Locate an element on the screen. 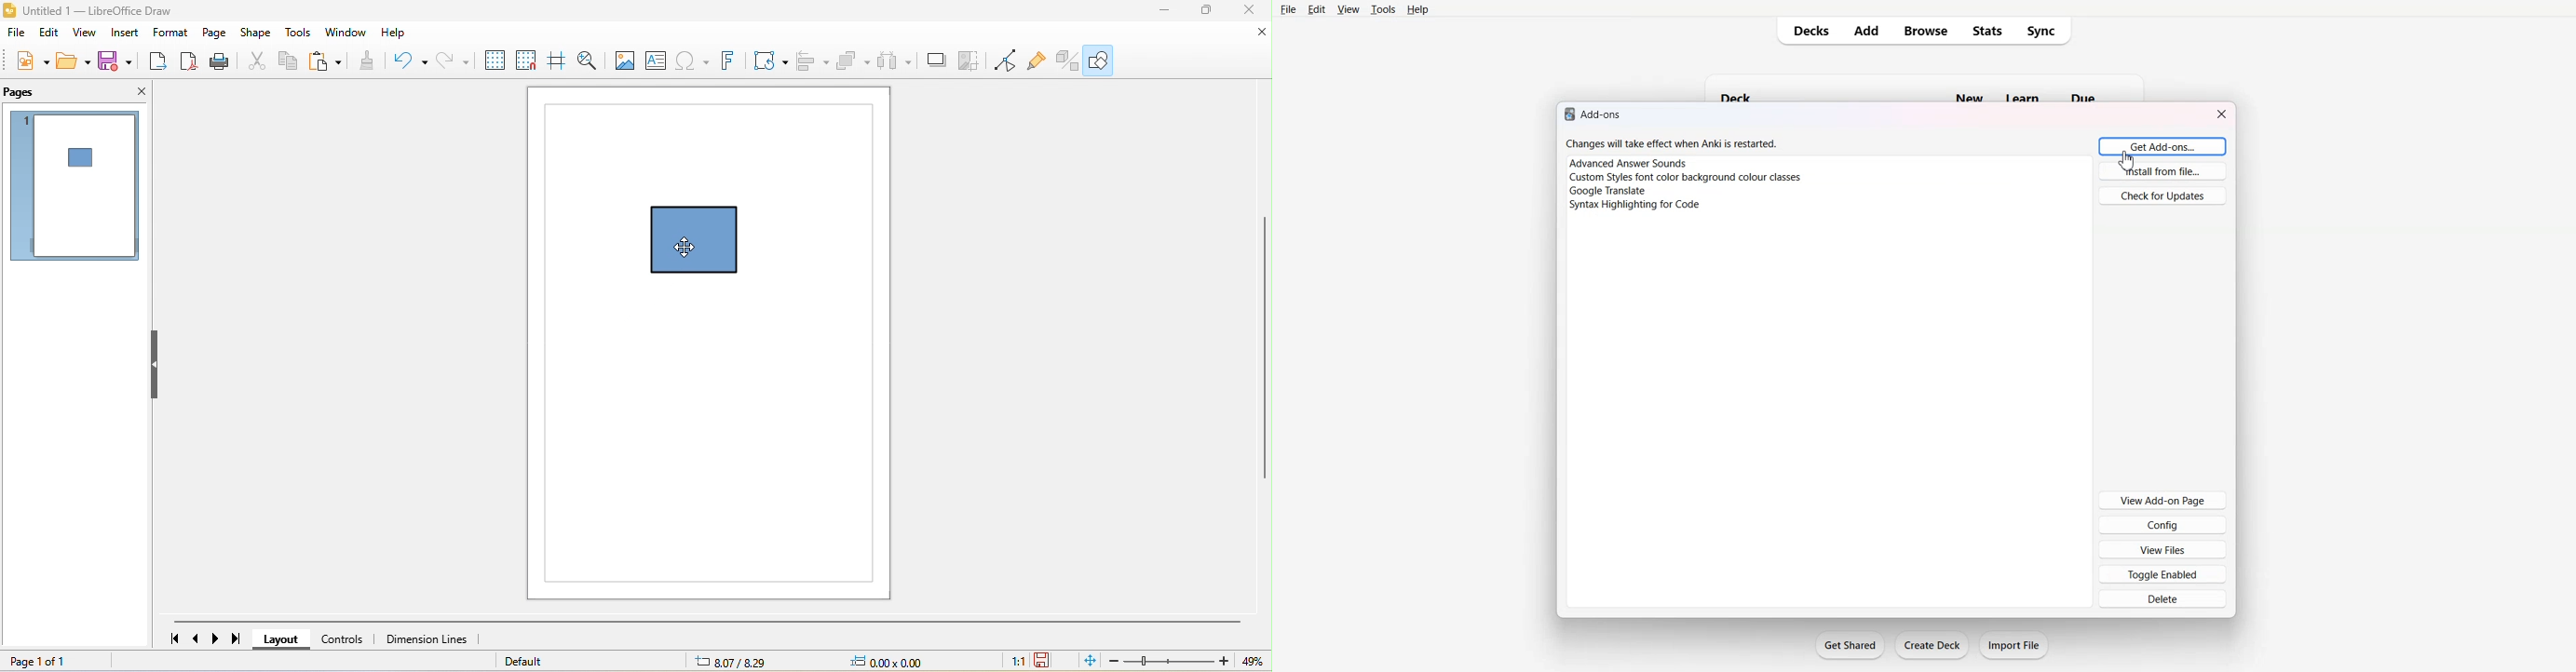 This screenshot has height=672, width=2576. maximize is located at coordinates (1207, 11).